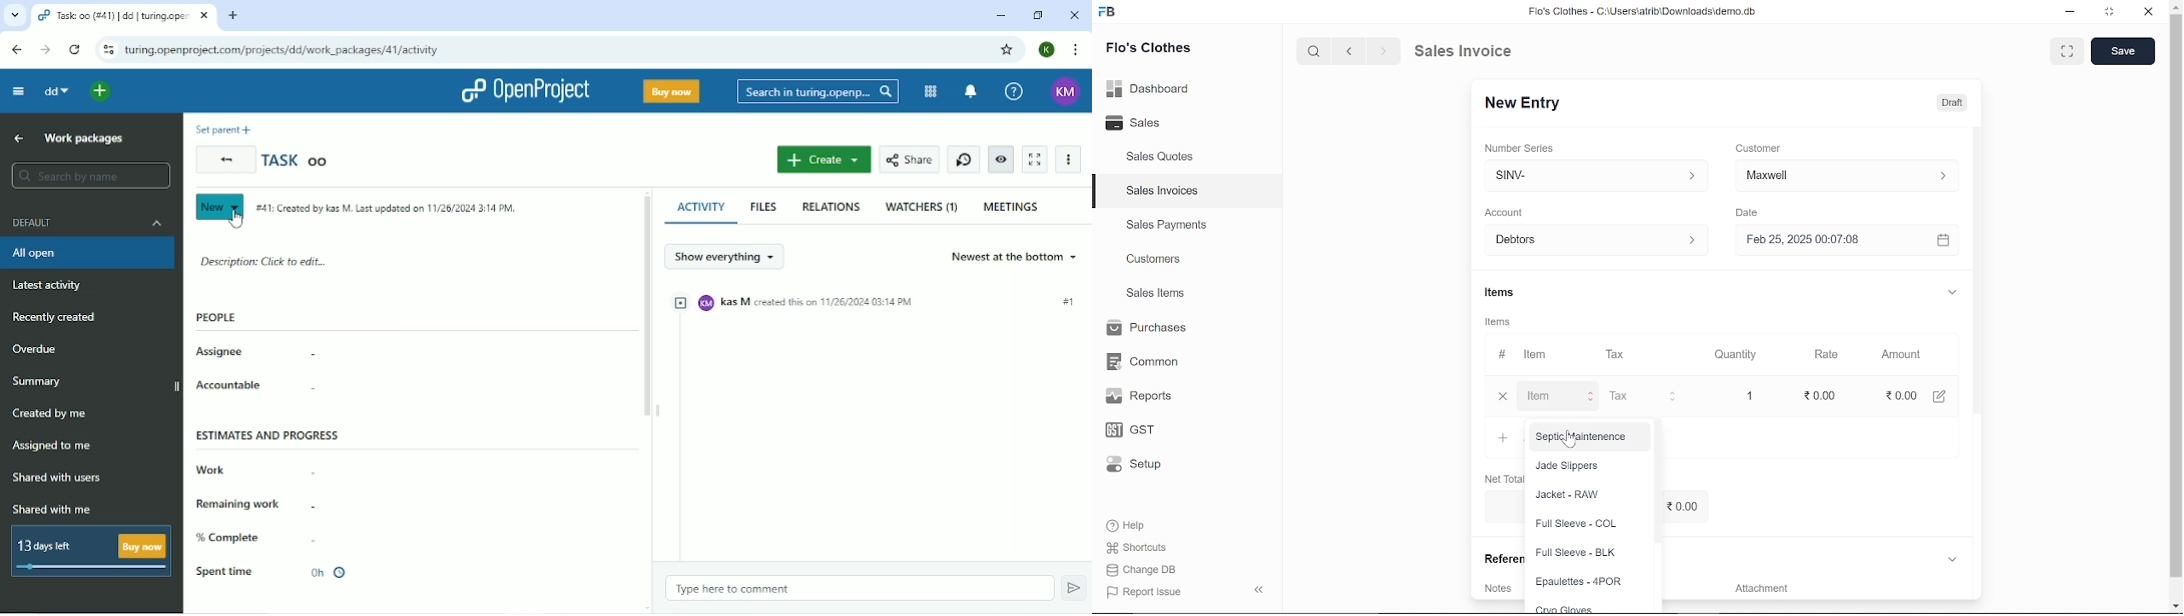 The image size is (2184, 616). What do you see at coordinates (1509, 397) in the screenshot?
I see `close` at bounding box center [1509, 397].